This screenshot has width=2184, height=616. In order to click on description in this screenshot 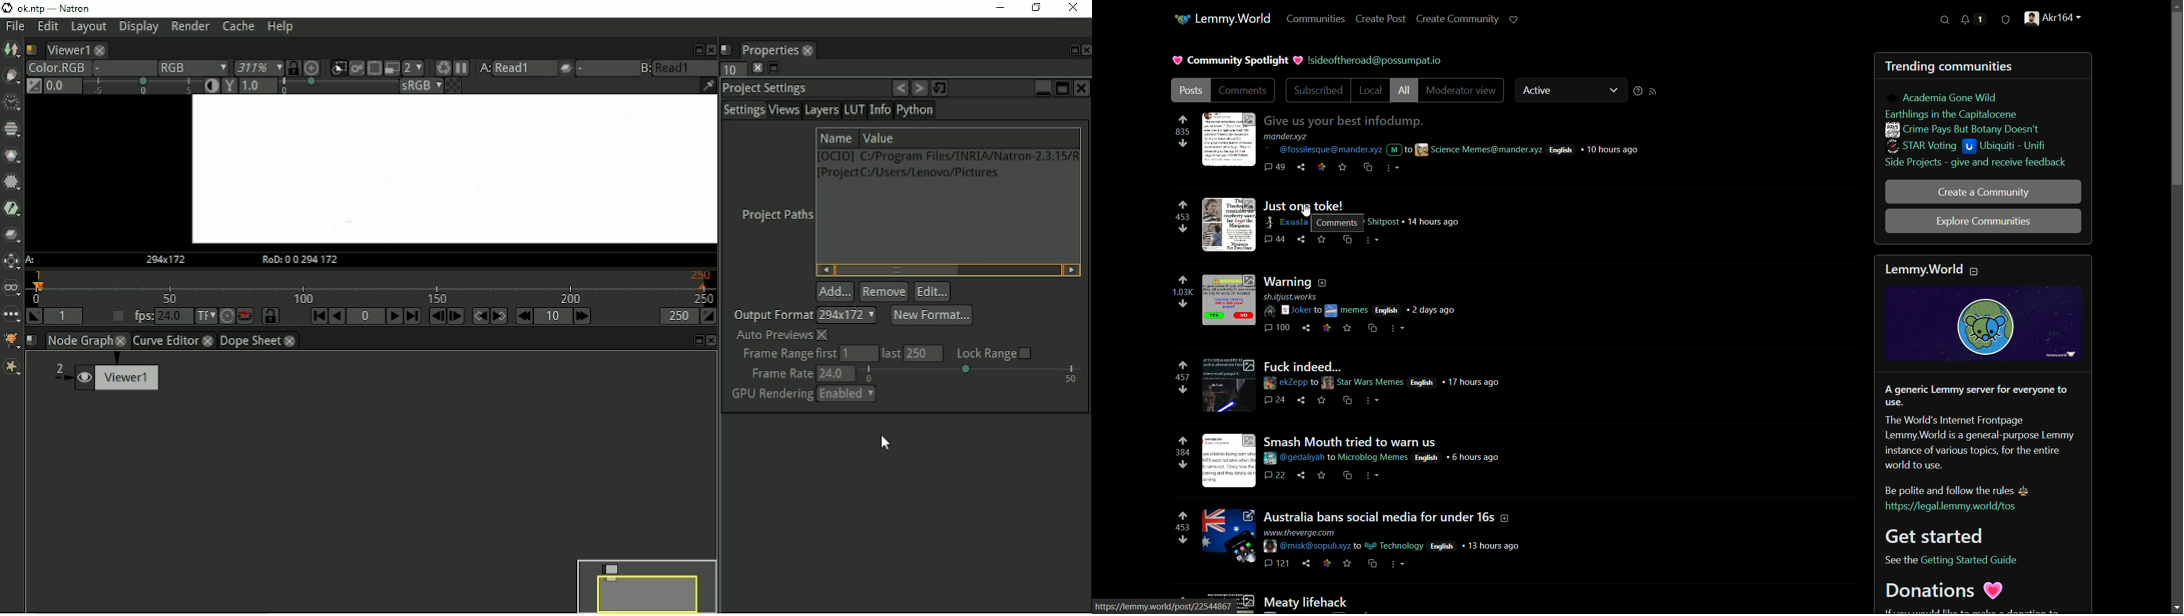, I will do `click(1507, 517)`.